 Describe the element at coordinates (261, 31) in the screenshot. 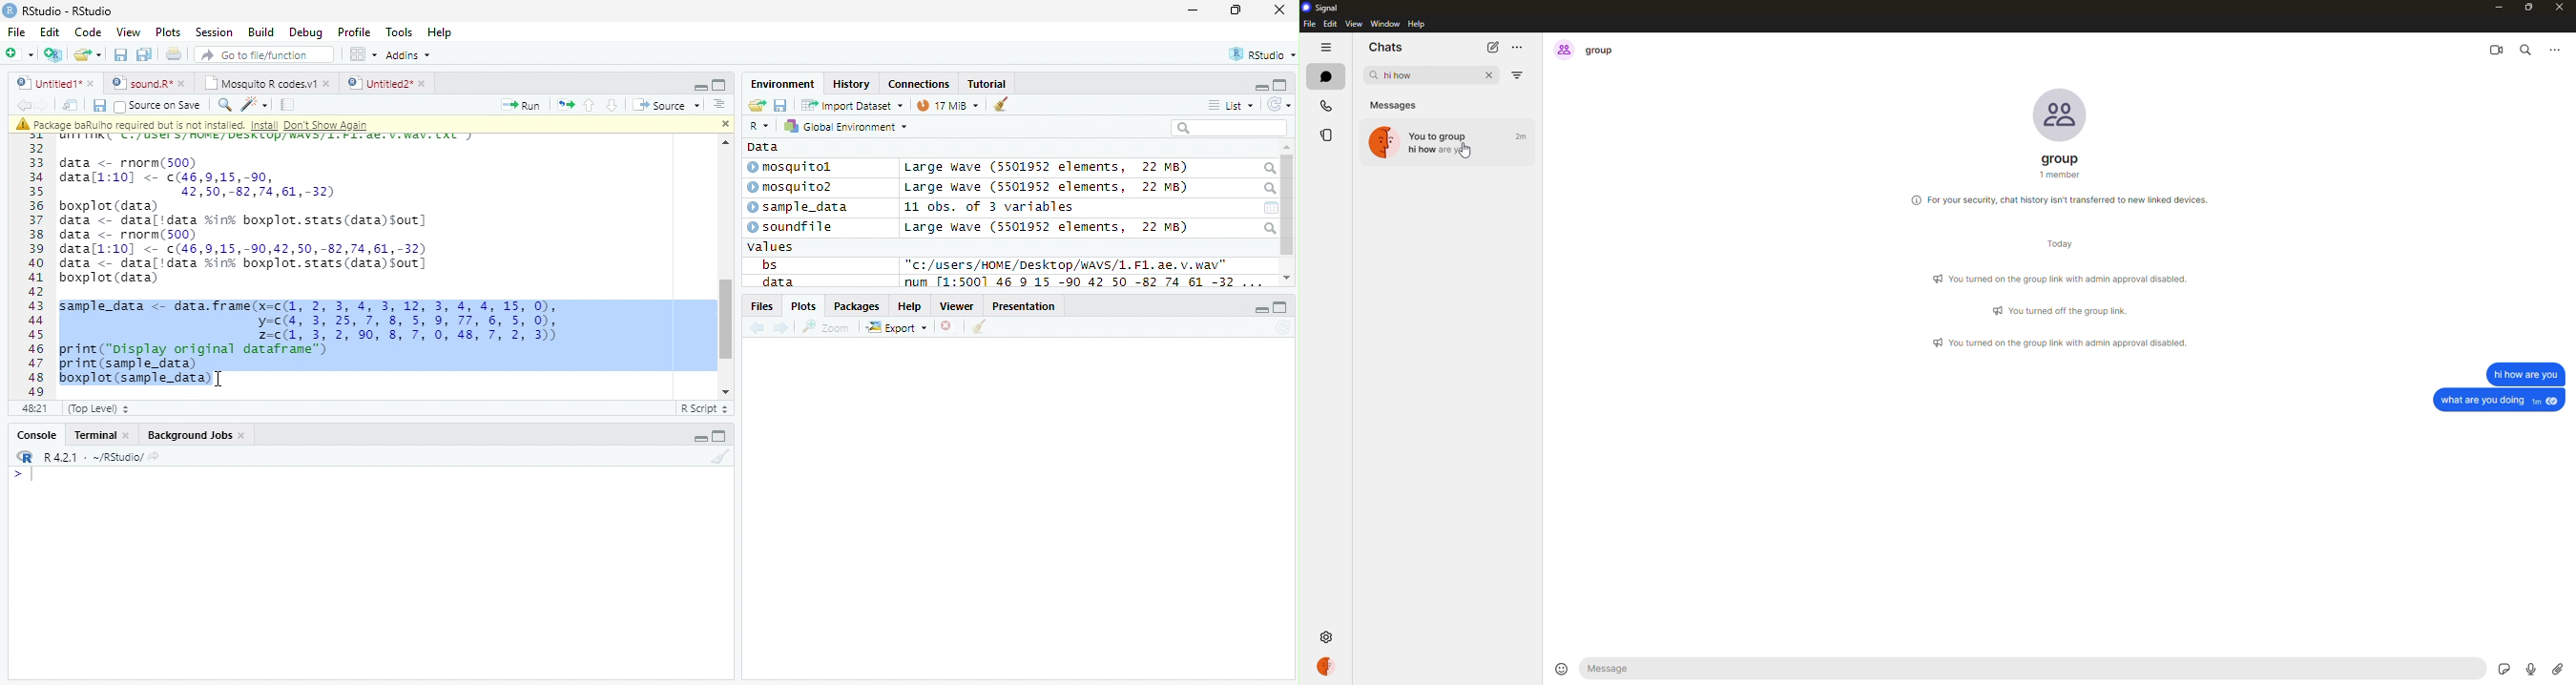

I see `Build` at that location.